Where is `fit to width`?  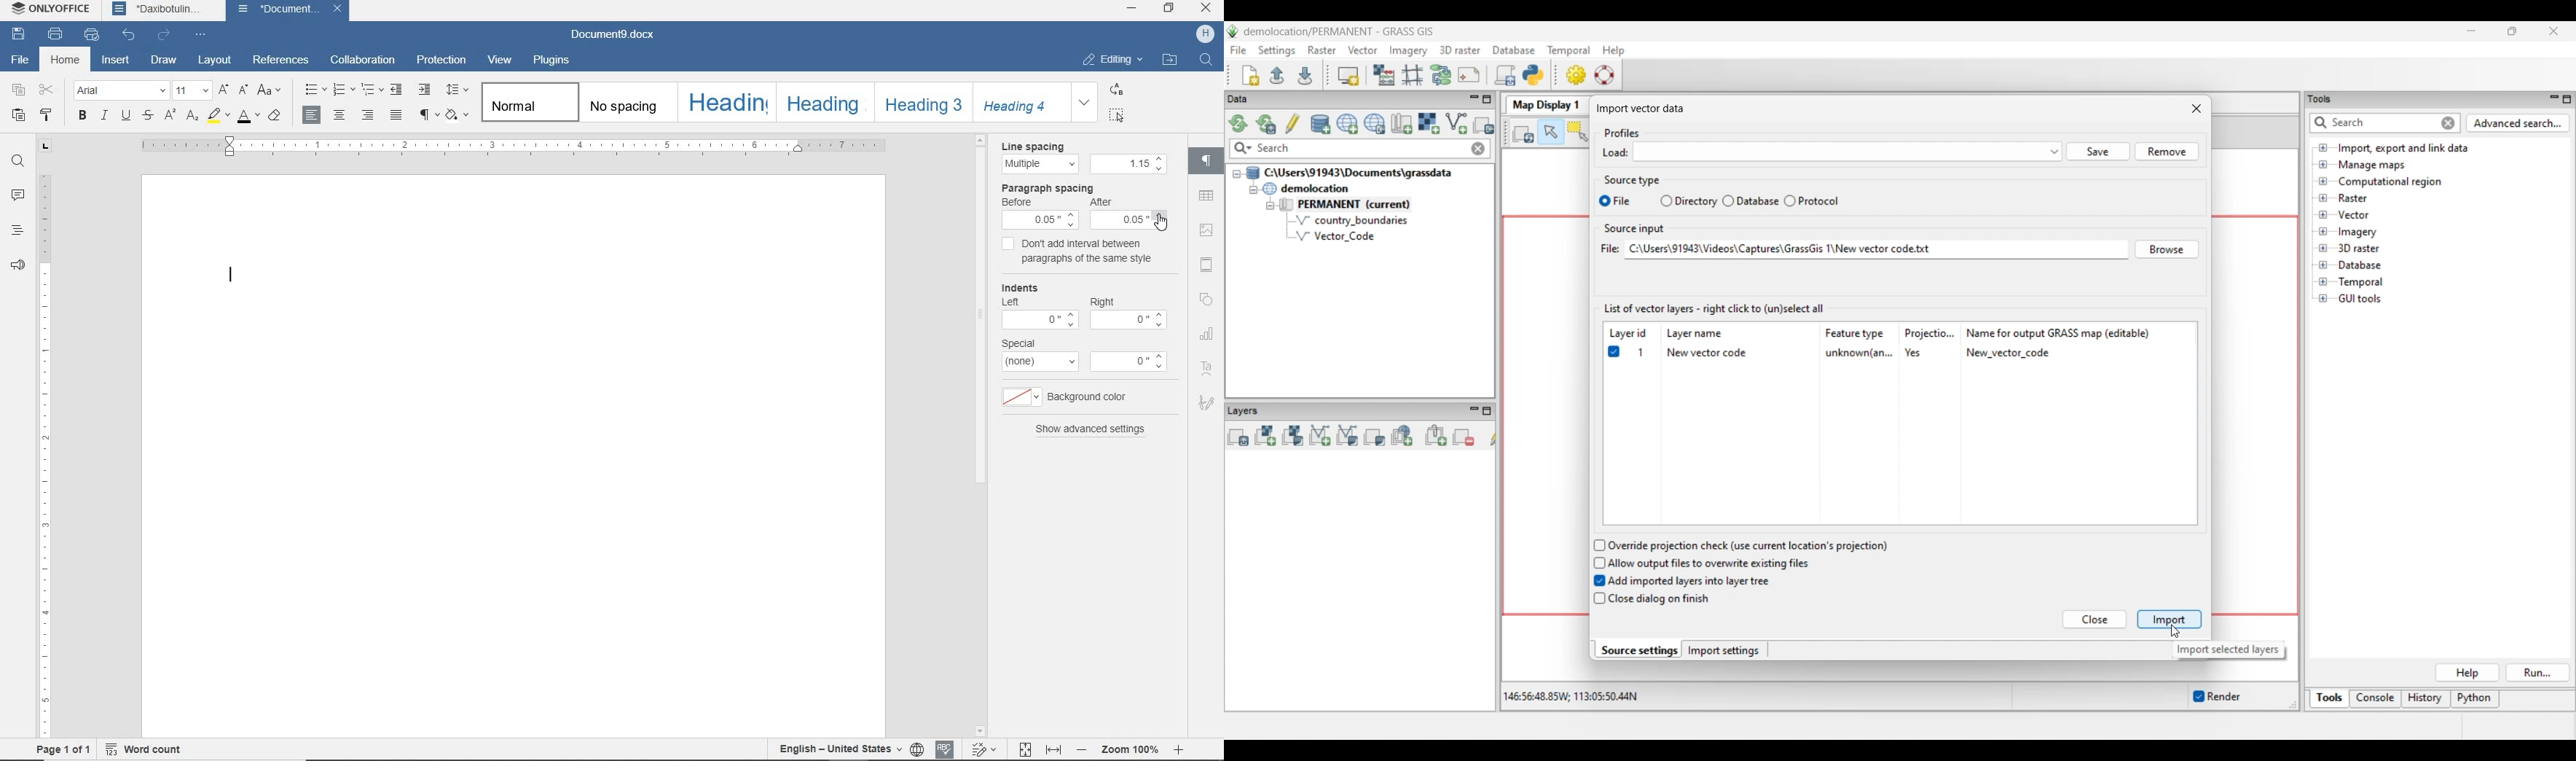 fit to width is located at coordinates (1053, 750).